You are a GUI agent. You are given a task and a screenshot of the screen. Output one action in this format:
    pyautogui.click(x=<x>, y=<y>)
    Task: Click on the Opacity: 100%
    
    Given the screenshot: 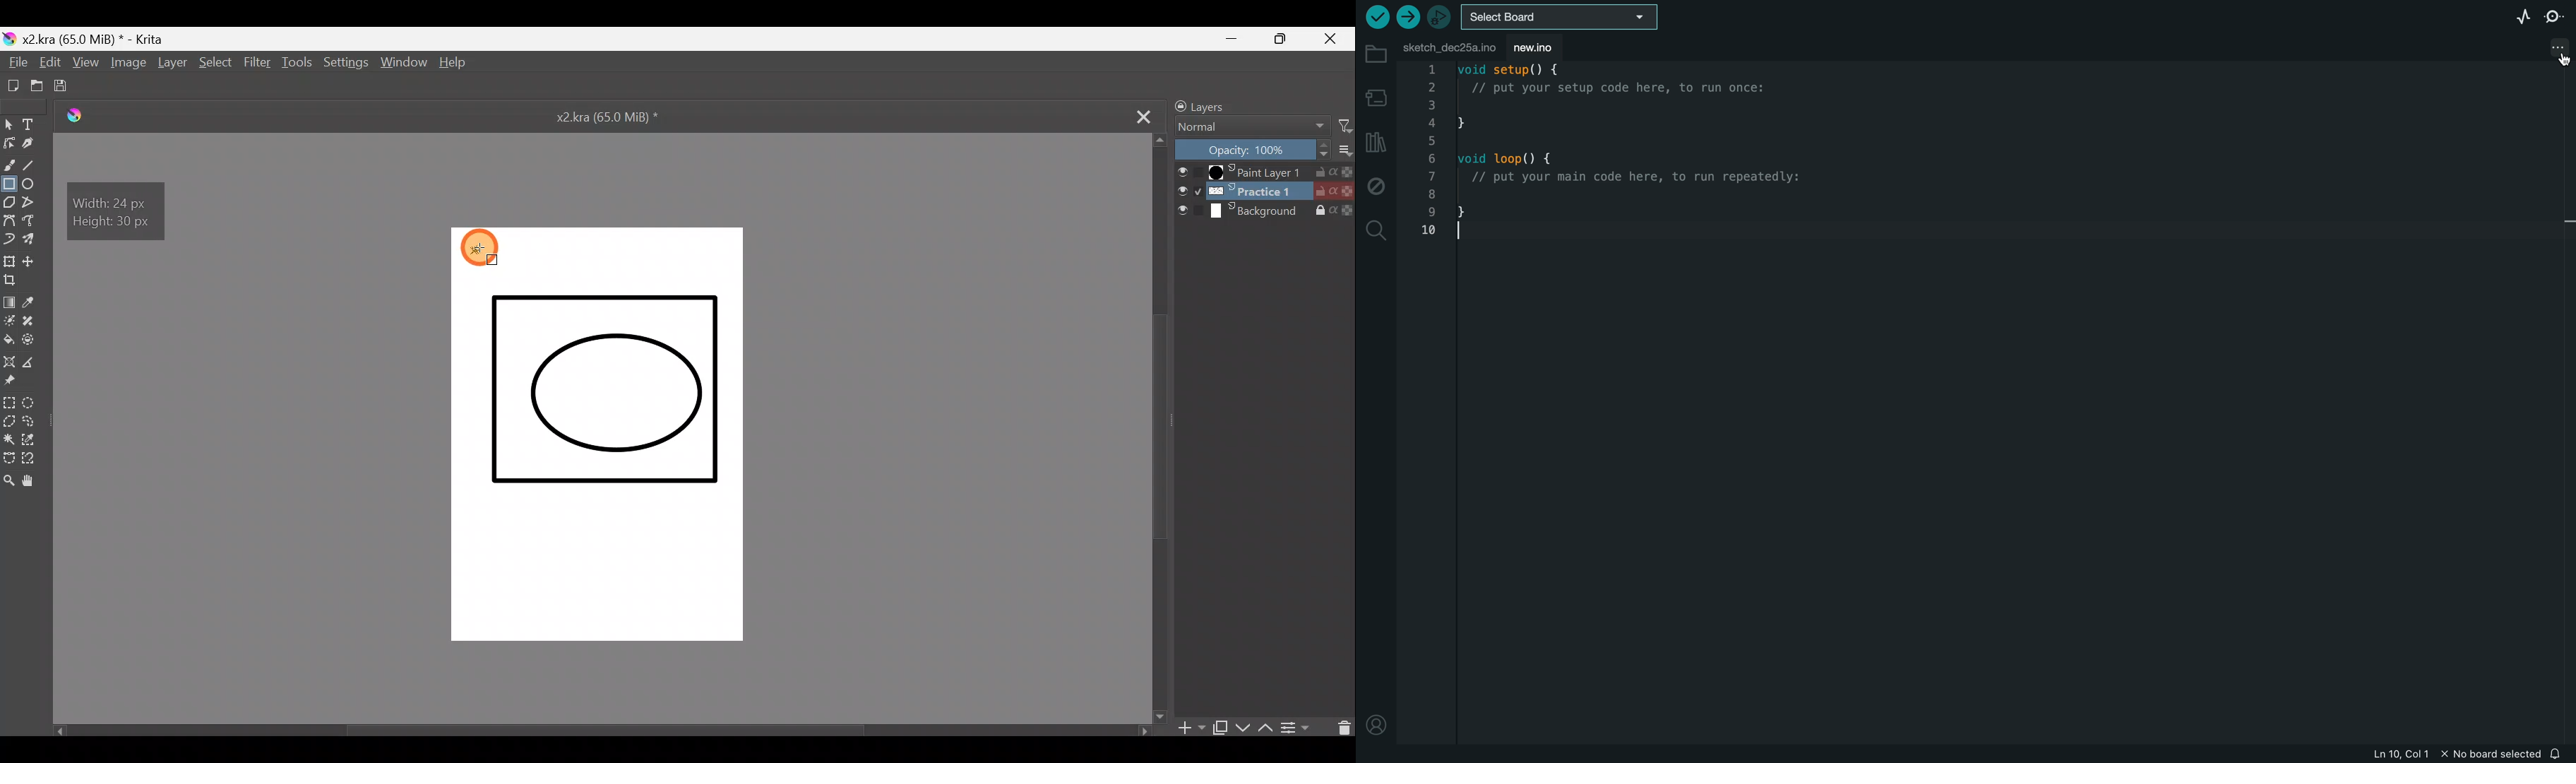 What is the action you would take?
    pyautogui.click(x=1253, y=149)
    